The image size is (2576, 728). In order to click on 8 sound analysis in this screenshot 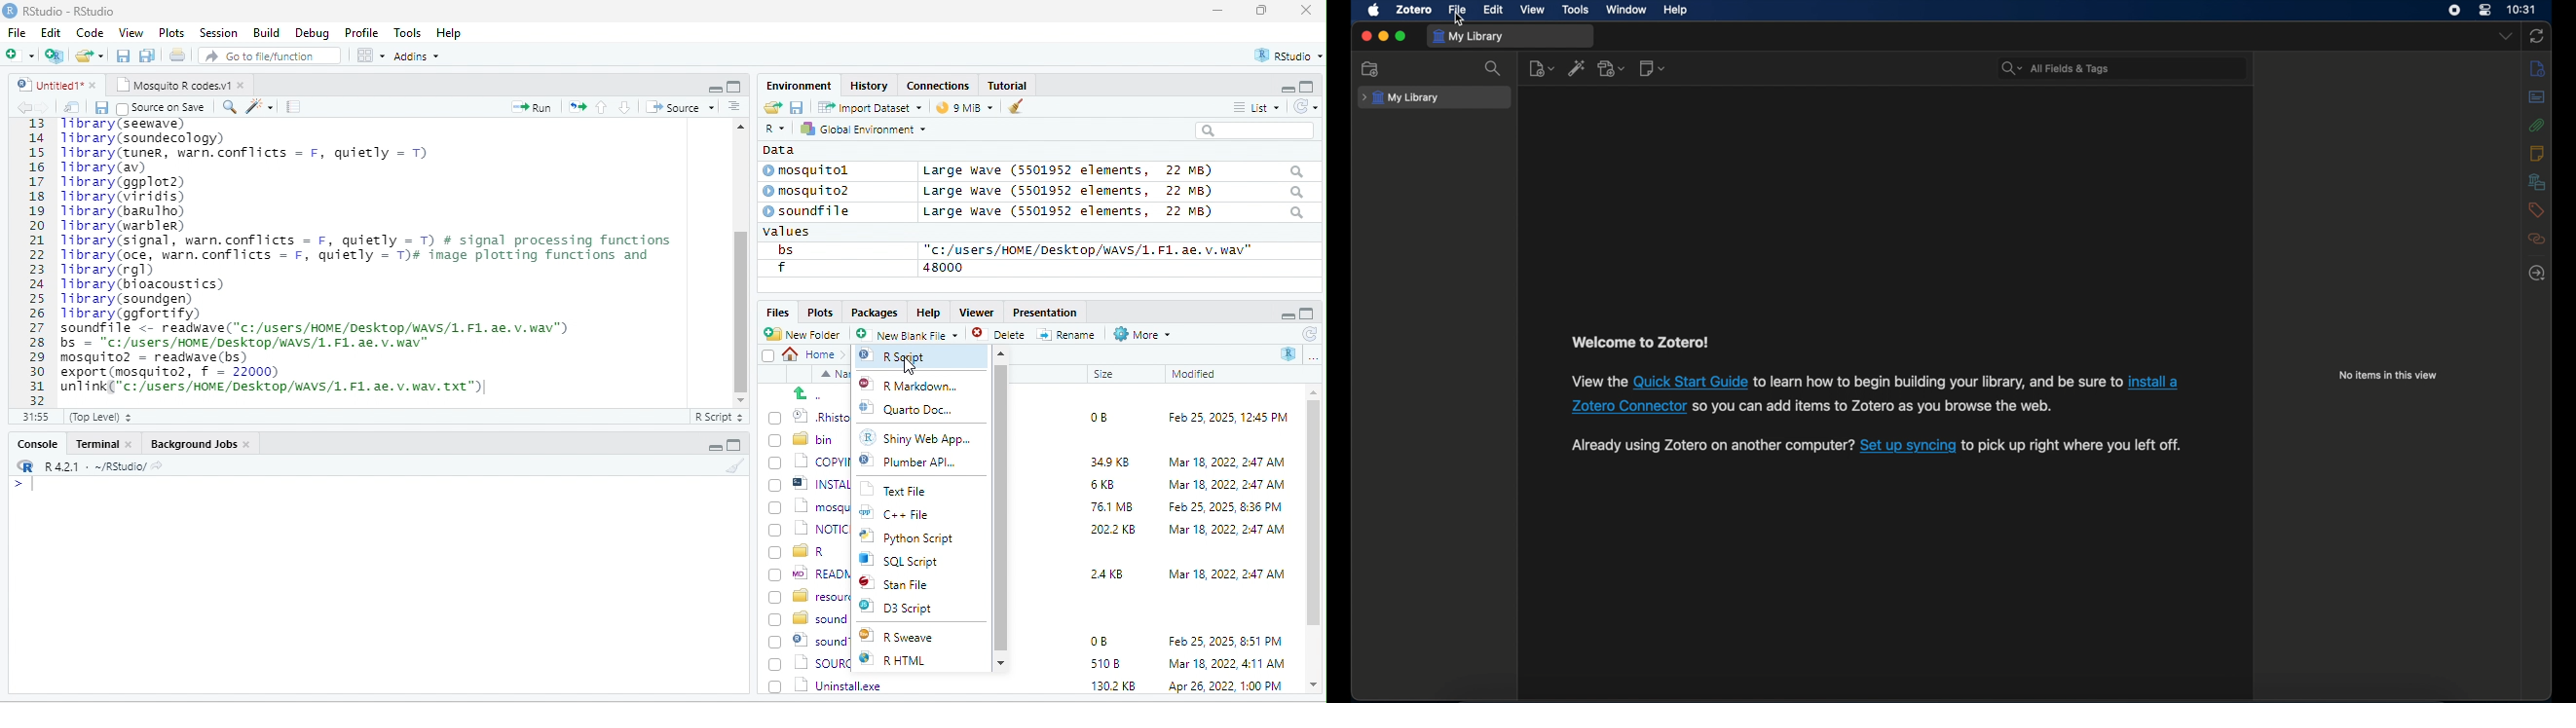, I will do `click(809, 618)`.